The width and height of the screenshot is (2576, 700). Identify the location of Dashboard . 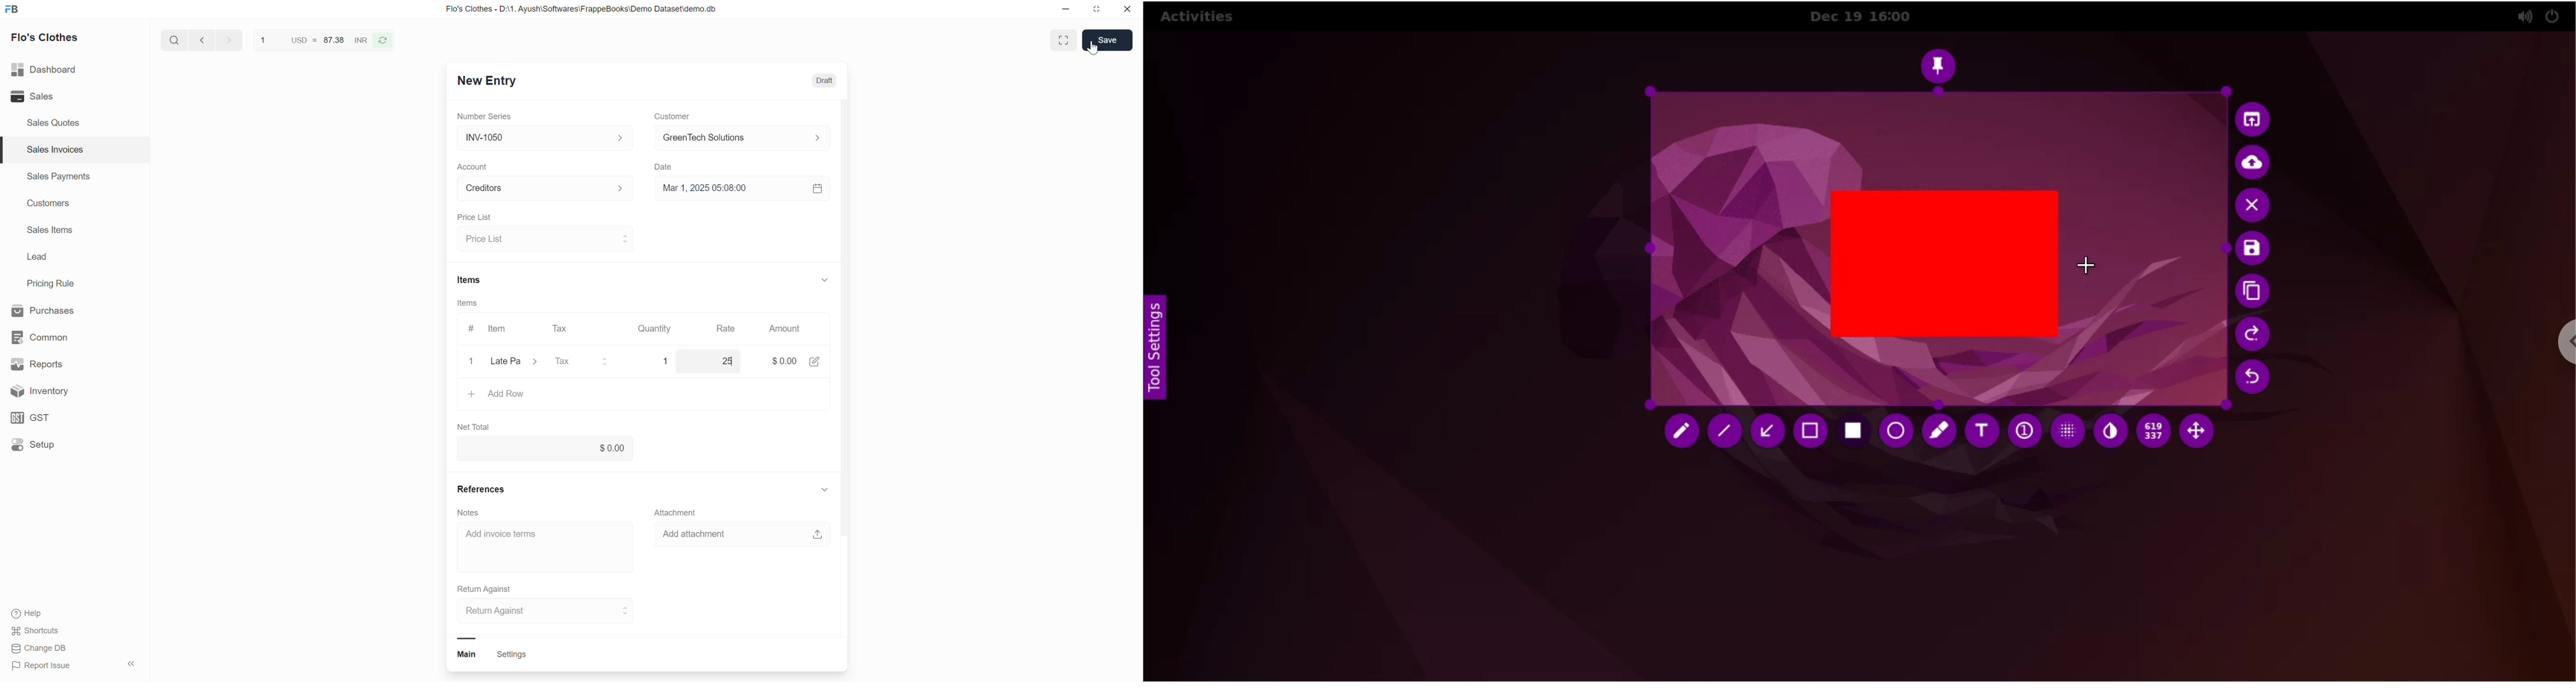
(60, 70).